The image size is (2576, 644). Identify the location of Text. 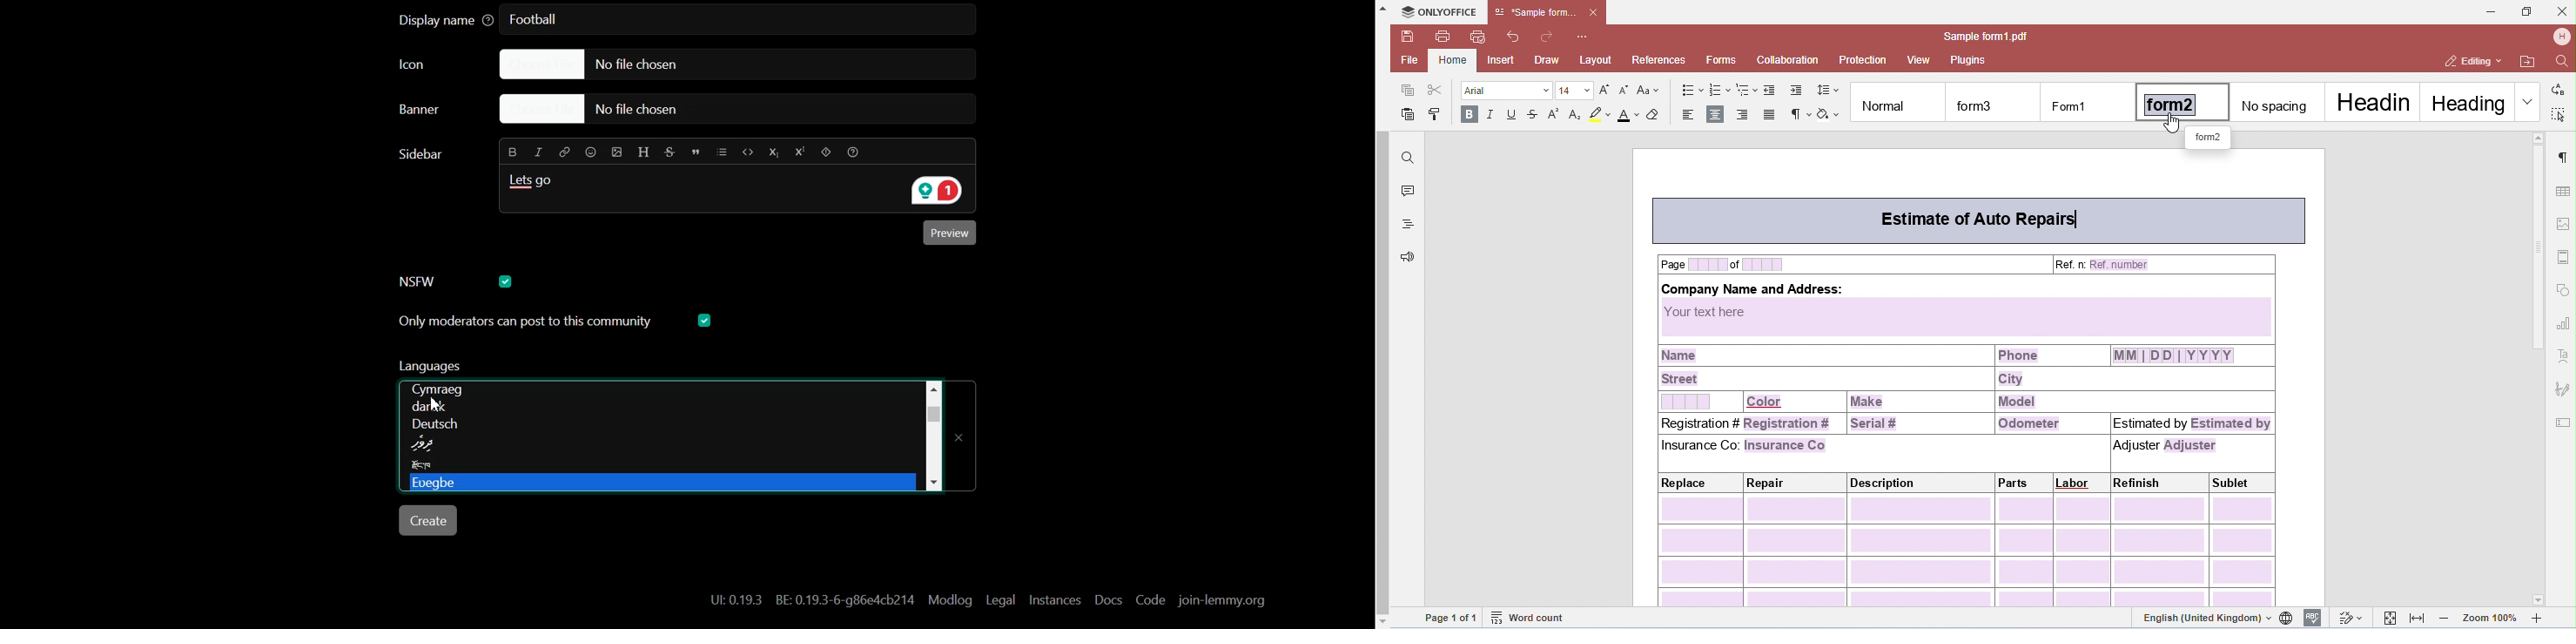
(424, 154).